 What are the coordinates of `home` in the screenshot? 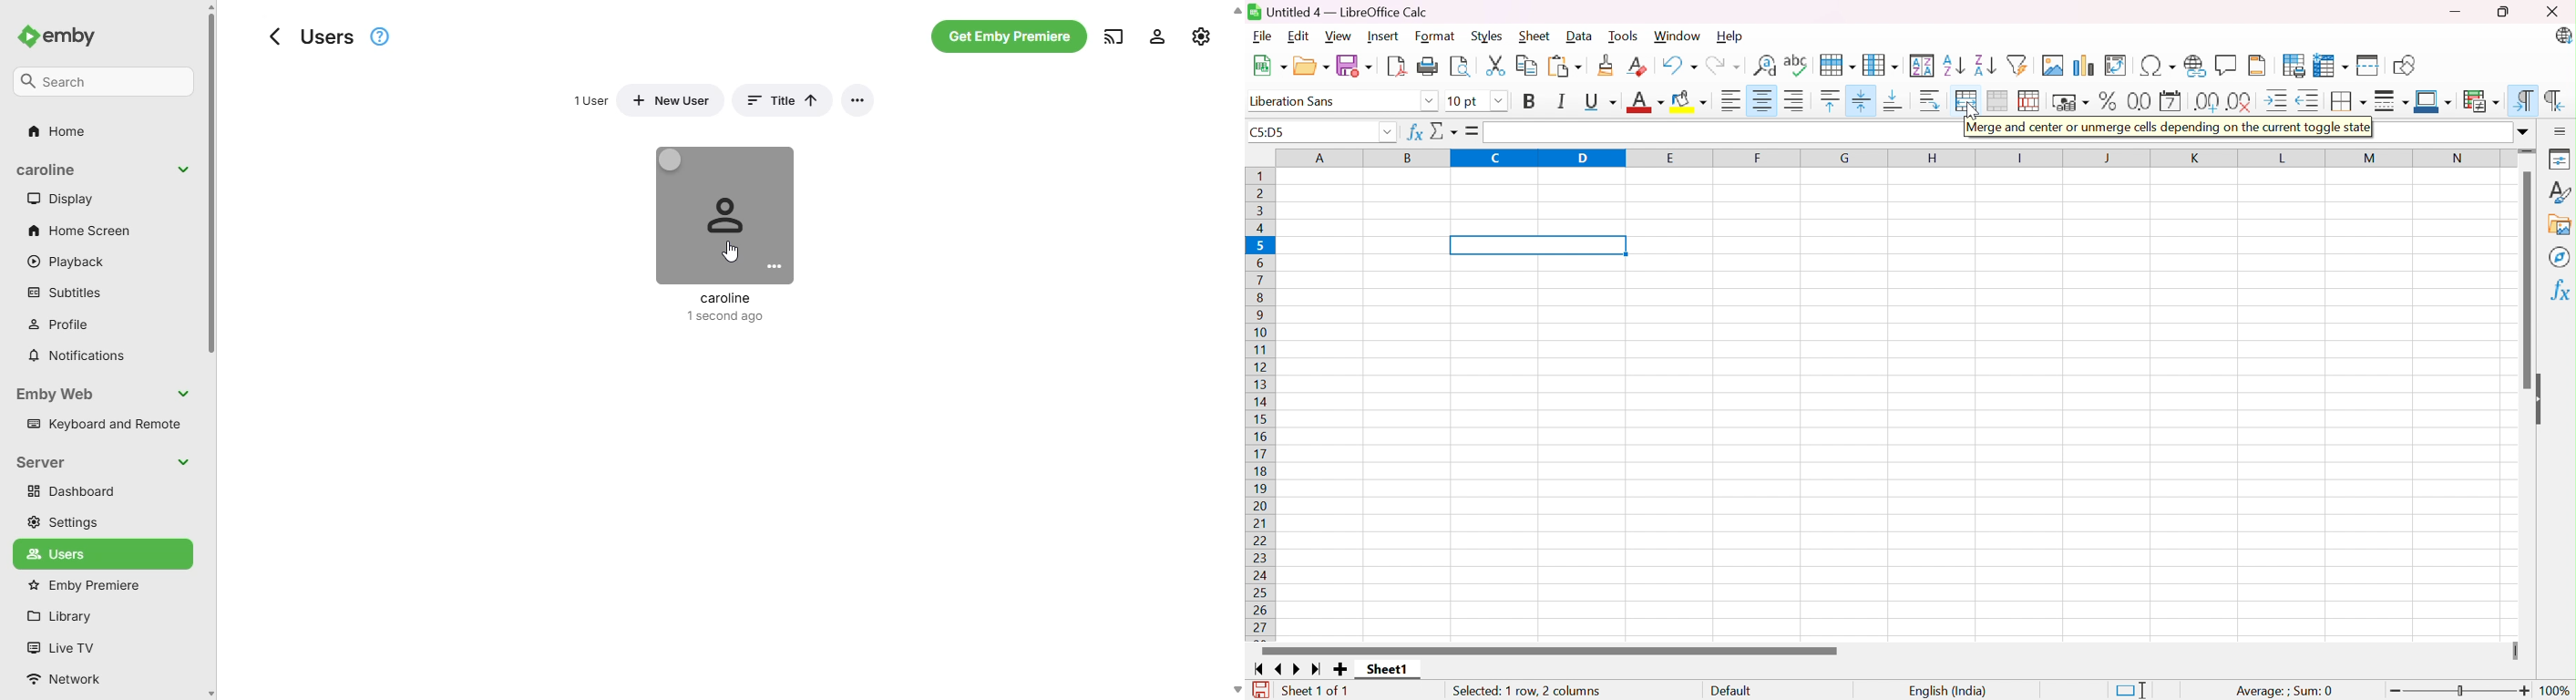 It's located at (64, 133).